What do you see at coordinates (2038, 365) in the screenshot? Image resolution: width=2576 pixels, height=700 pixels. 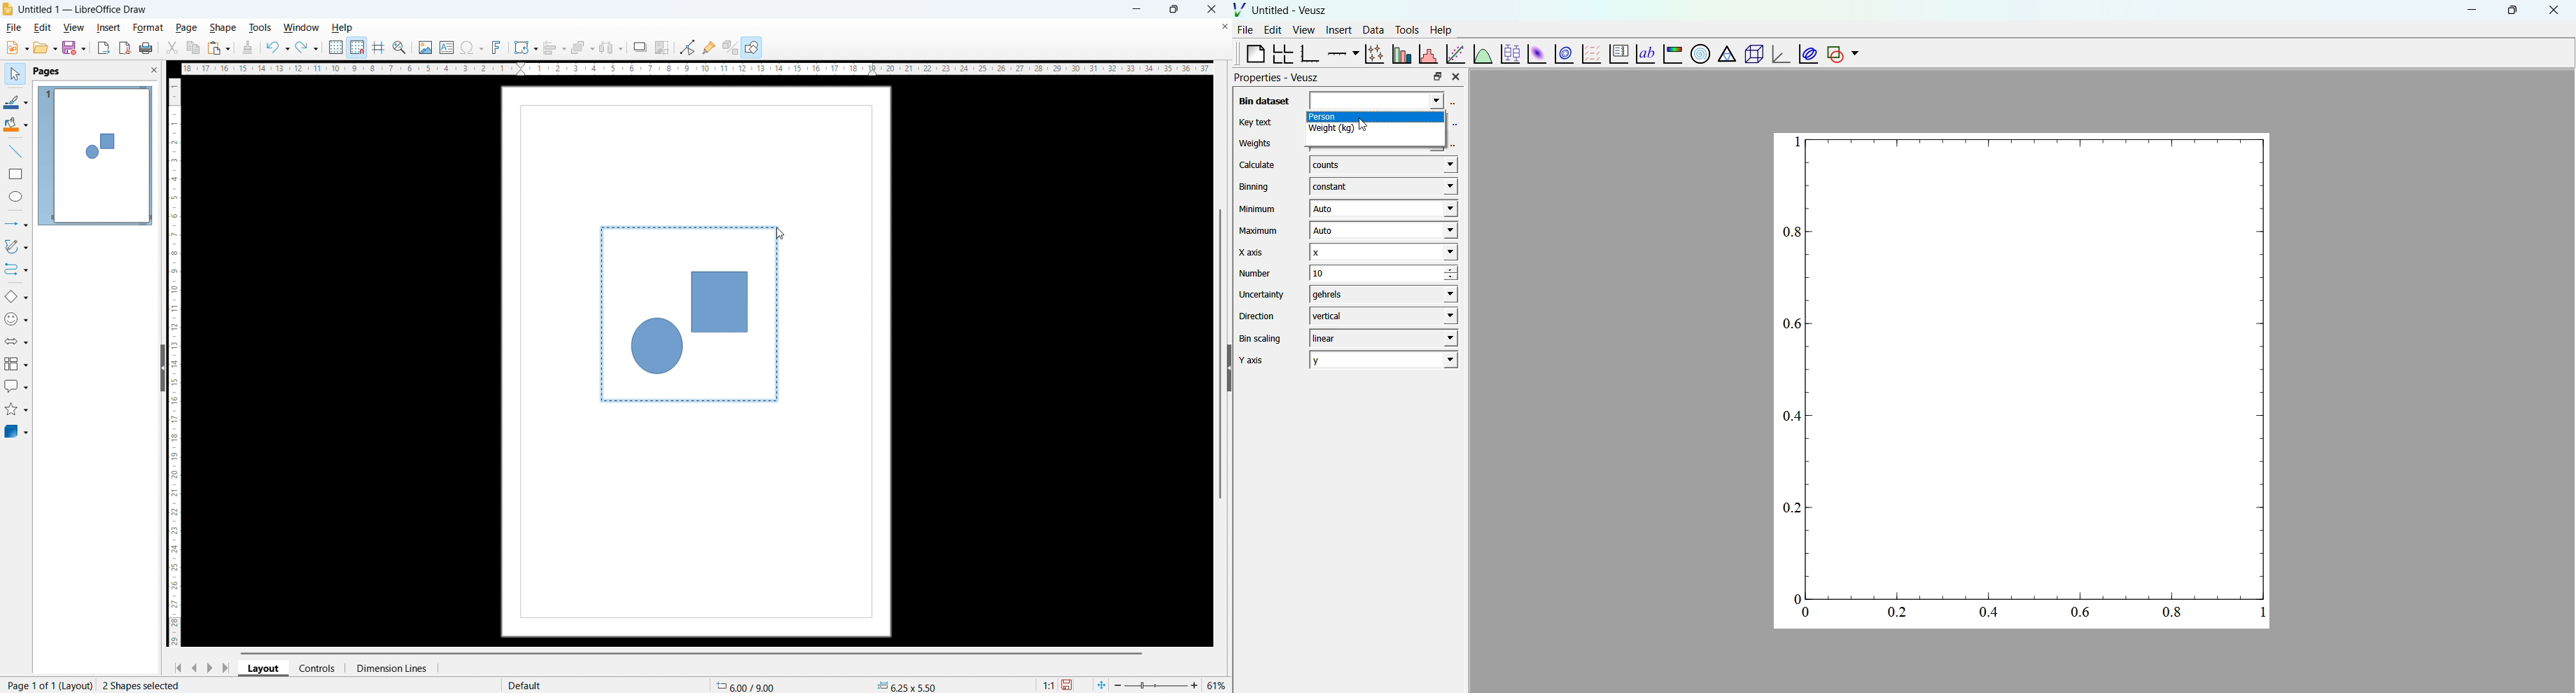 I see `Blank Graph` at bounding box center [2038, 365].